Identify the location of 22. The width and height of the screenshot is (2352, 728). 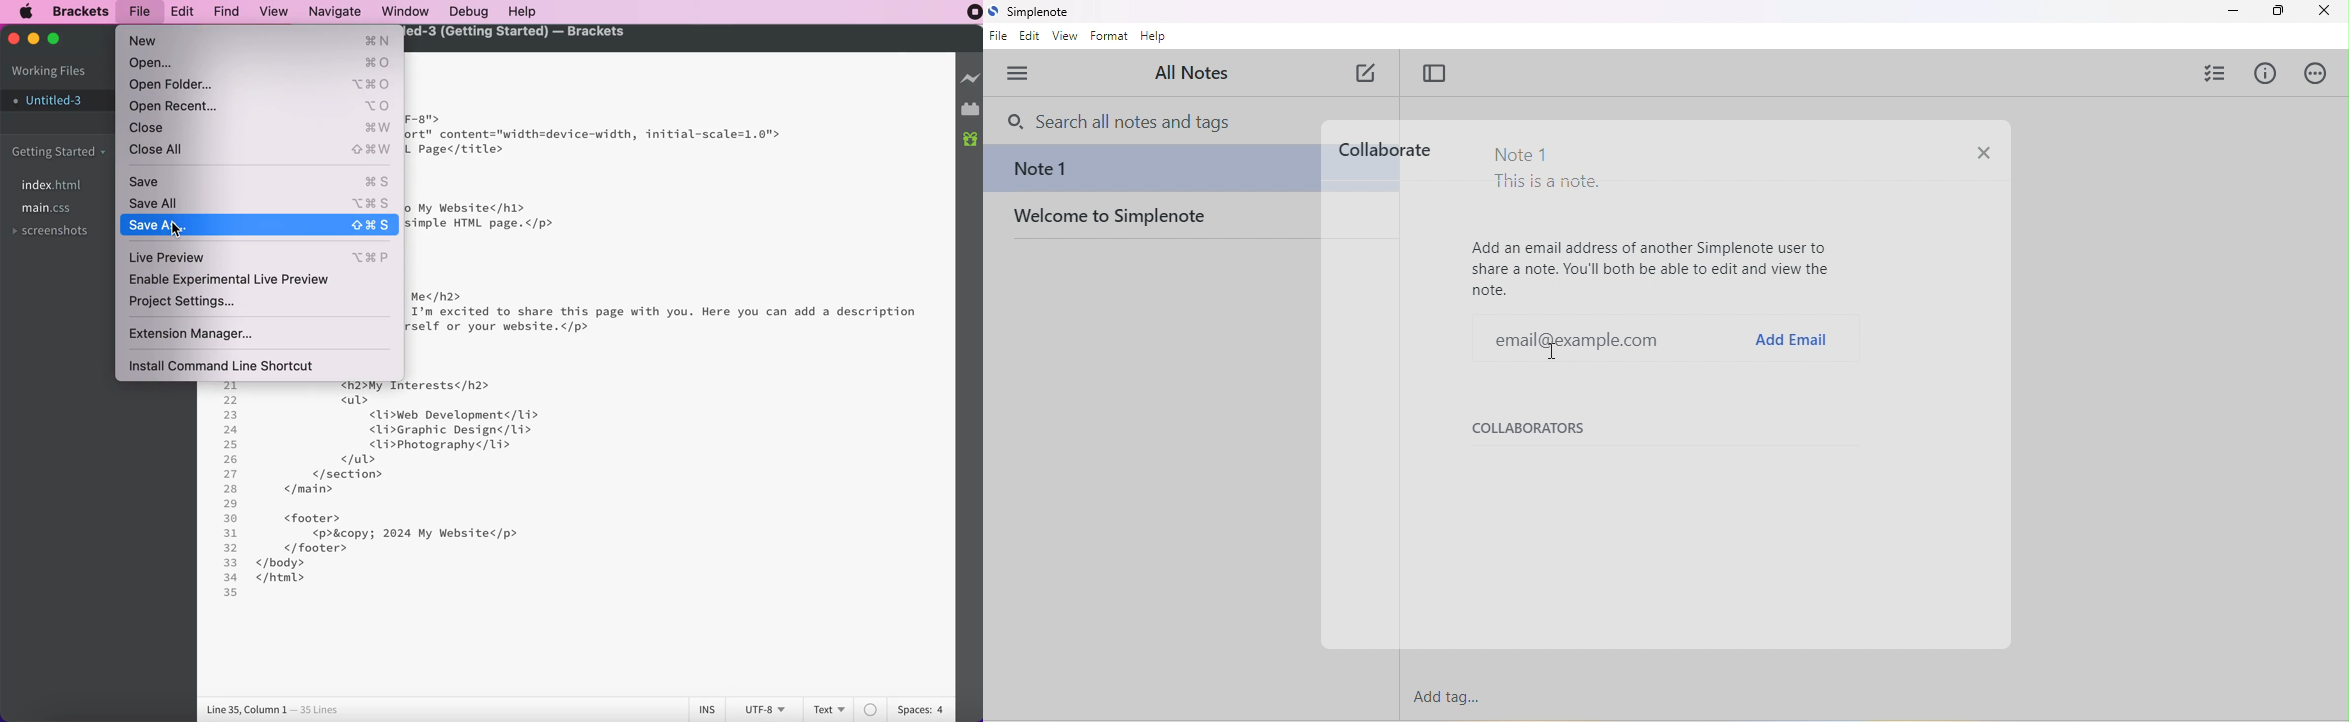
(230, 400).